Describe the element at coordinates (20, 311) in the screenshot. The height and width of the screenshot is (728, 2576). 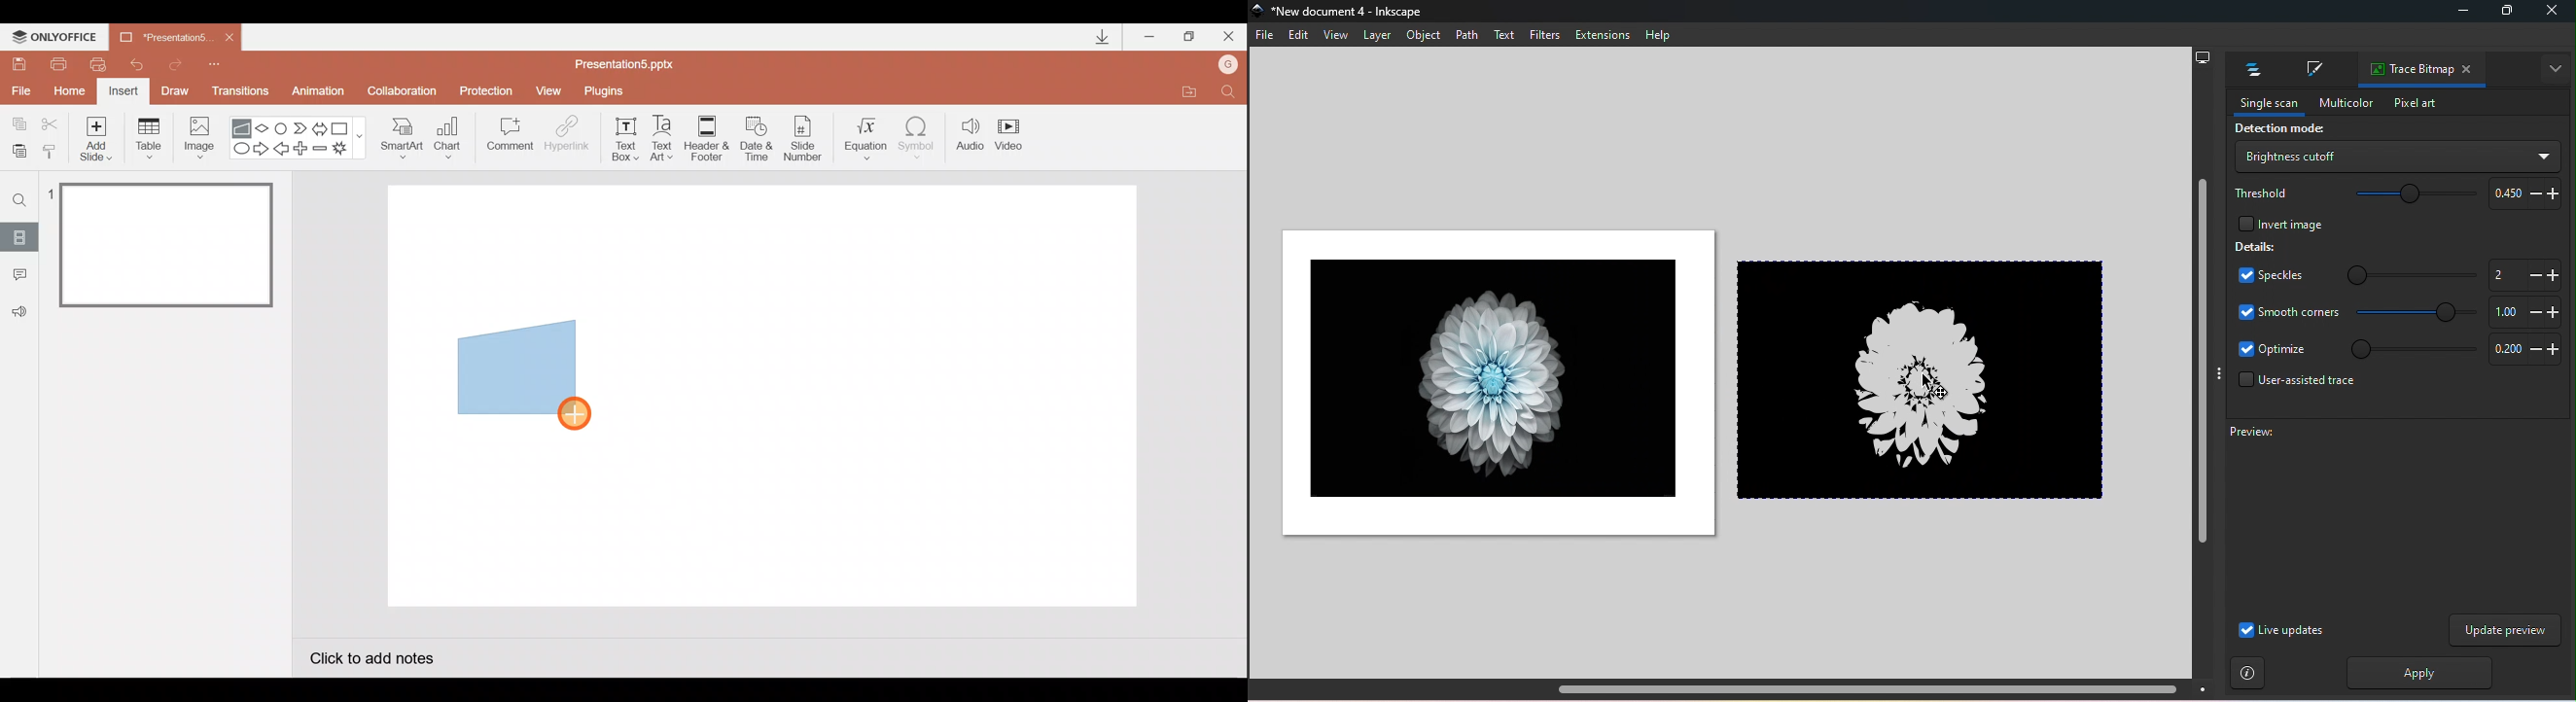
I see `Feedback & support` at that location.